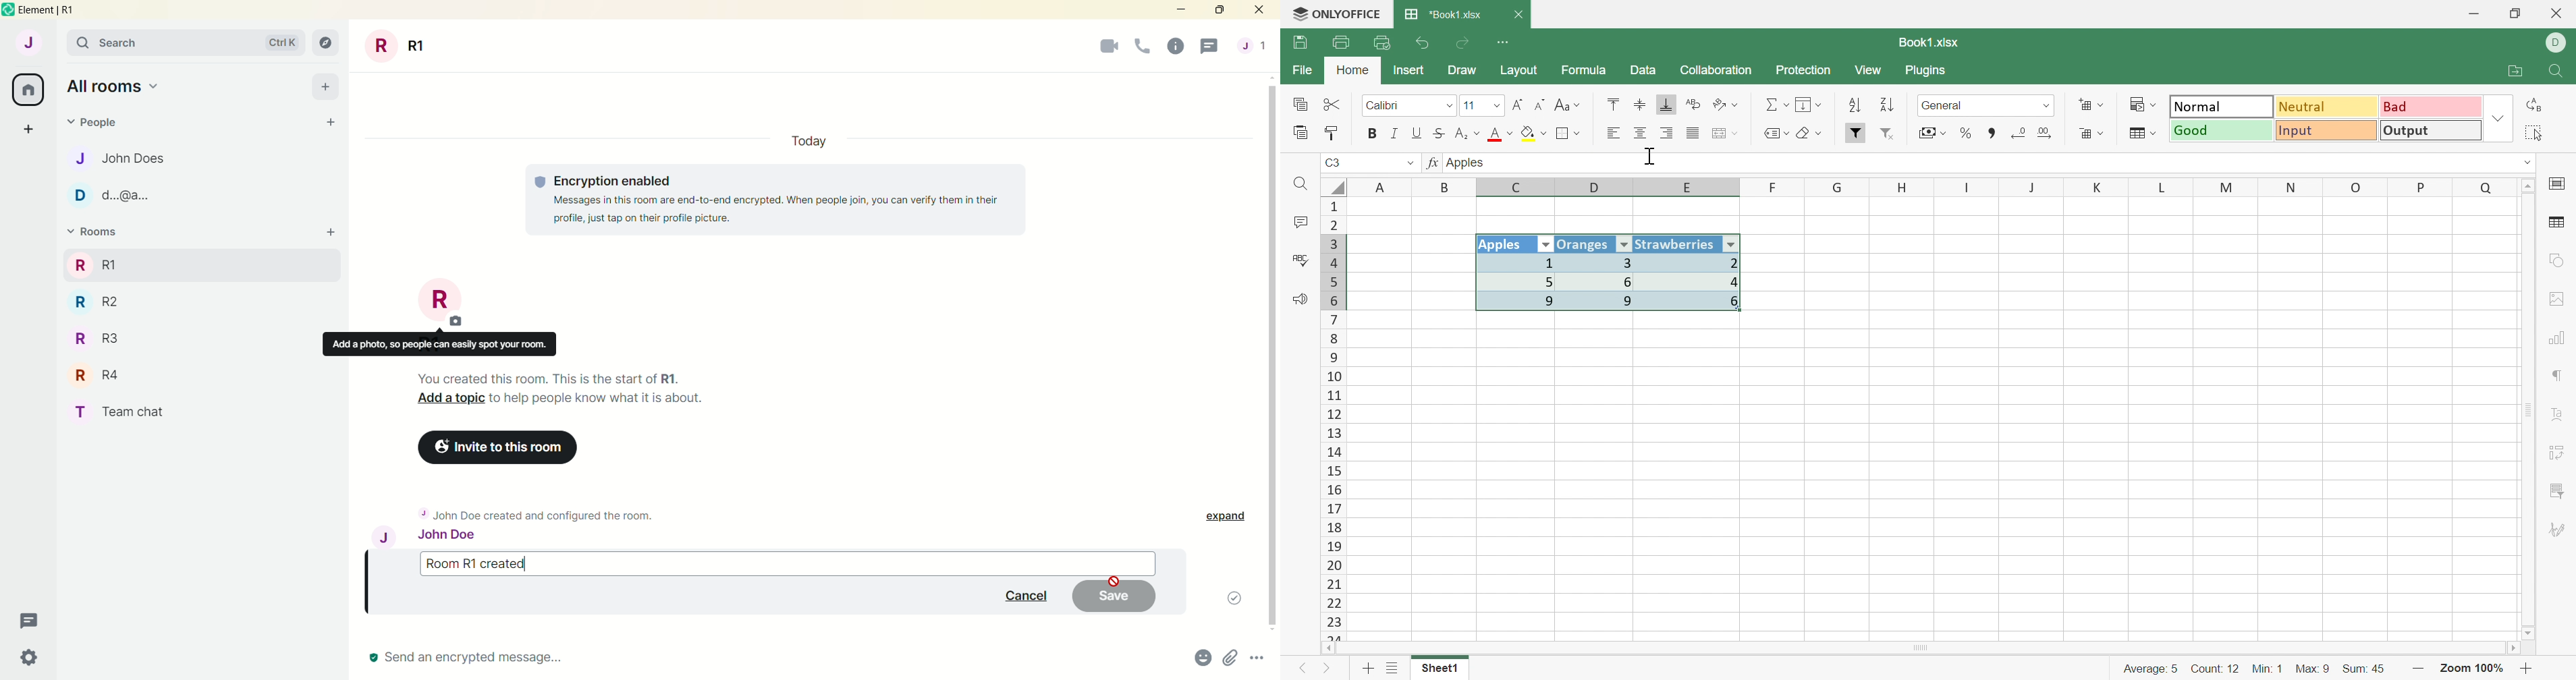  Describe the element at coordinates (477, 657) in the screenshot. I see `send message` at that location.